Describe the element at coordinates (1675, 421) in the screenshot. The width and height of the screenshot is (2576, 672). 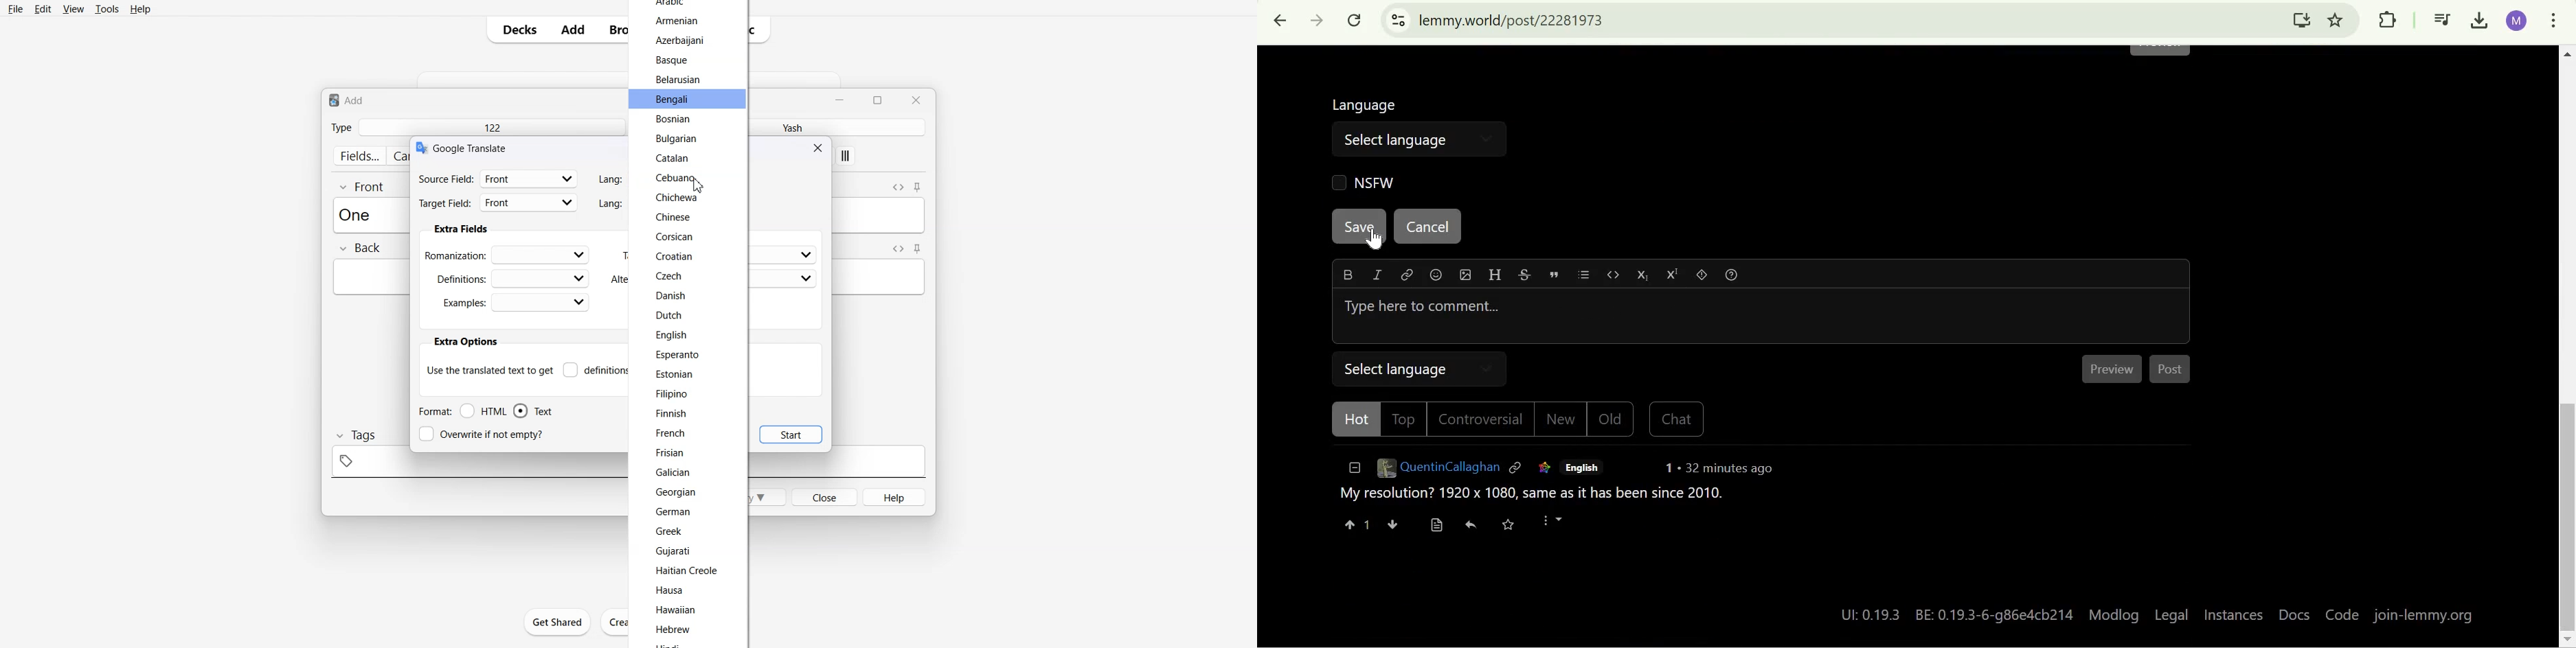
I see `Chat` at that location.